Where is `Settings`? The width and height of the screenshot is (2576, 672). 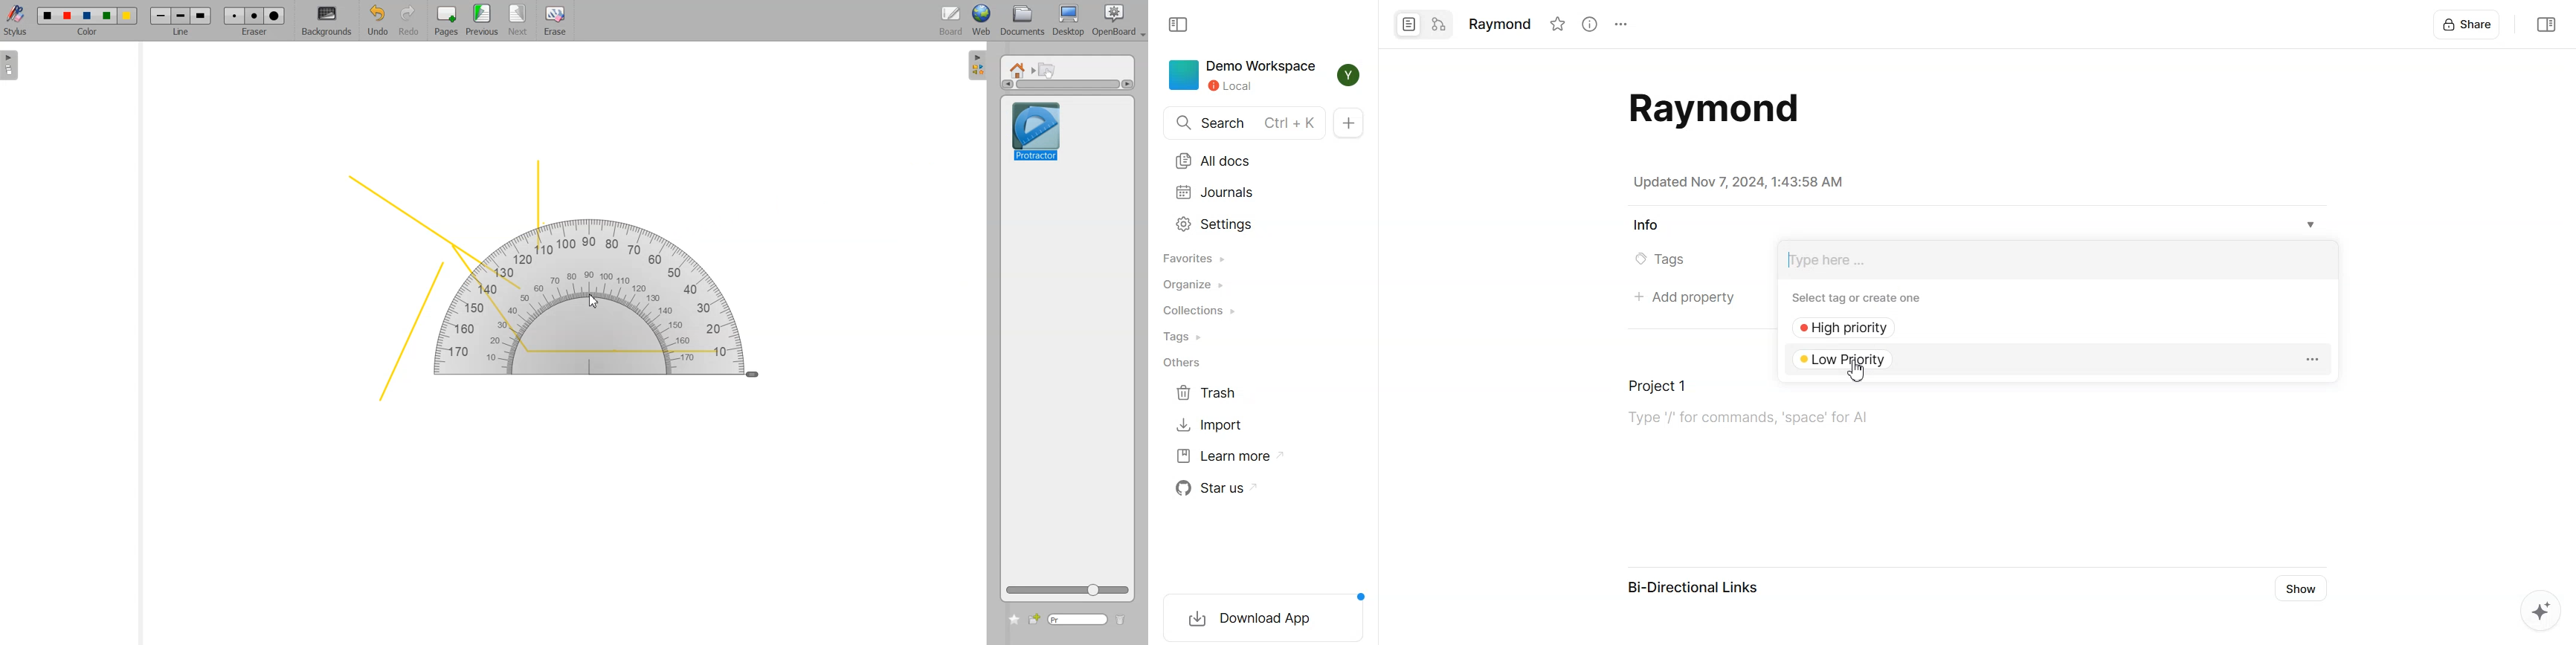 Settings is located at coordinates (1620, 25).